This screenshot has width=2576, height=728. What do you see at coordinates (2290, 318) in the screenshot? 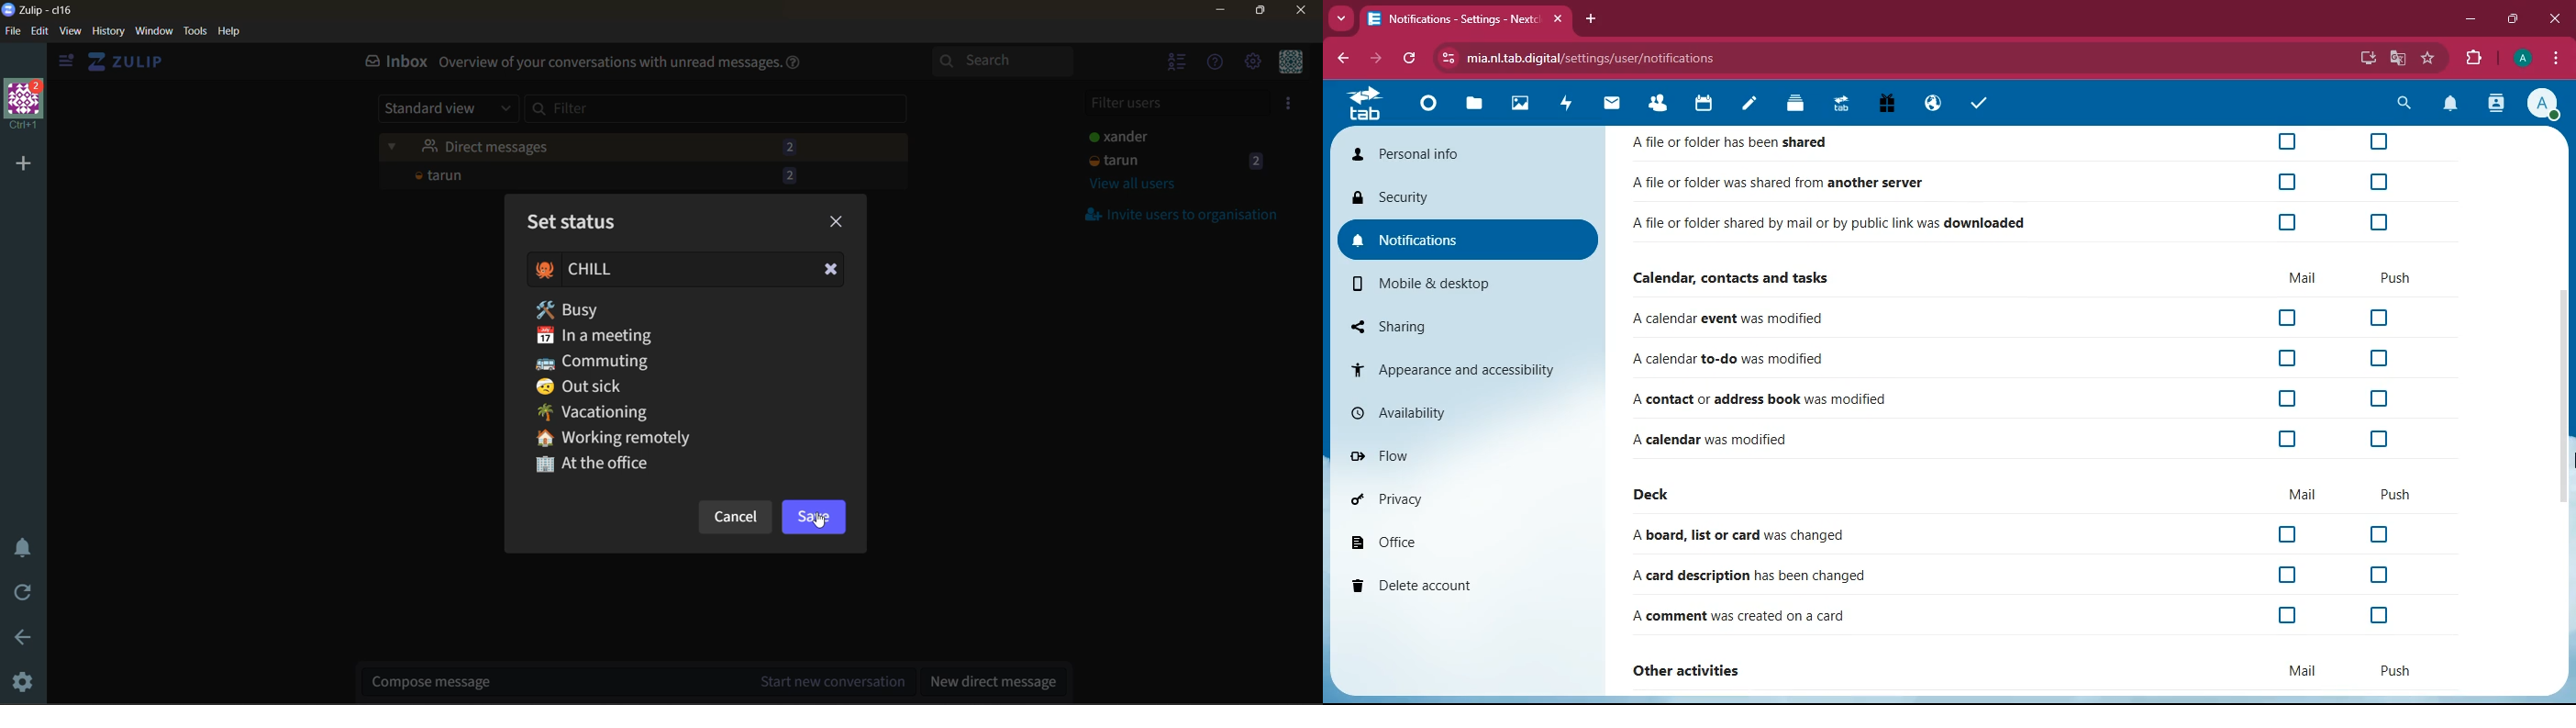
I see `off` at bounding box center [2290, 318].